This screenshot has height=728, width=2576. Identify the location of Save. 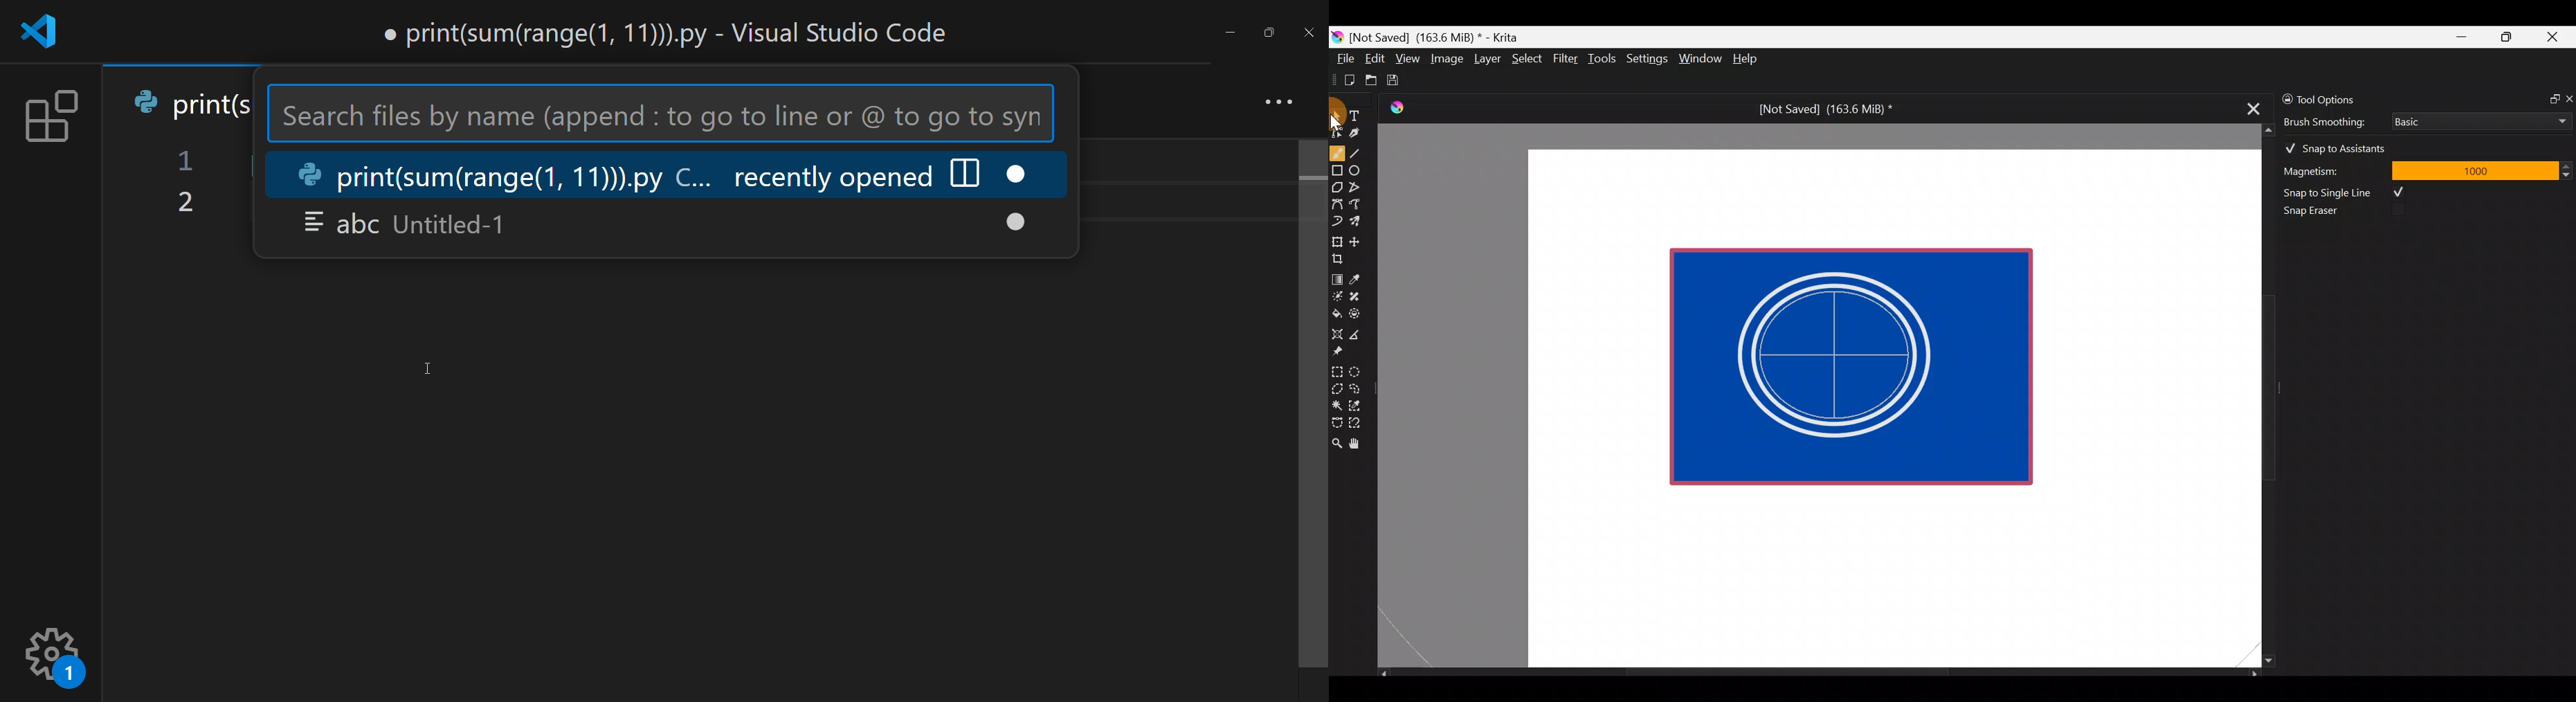
(1402, 80).